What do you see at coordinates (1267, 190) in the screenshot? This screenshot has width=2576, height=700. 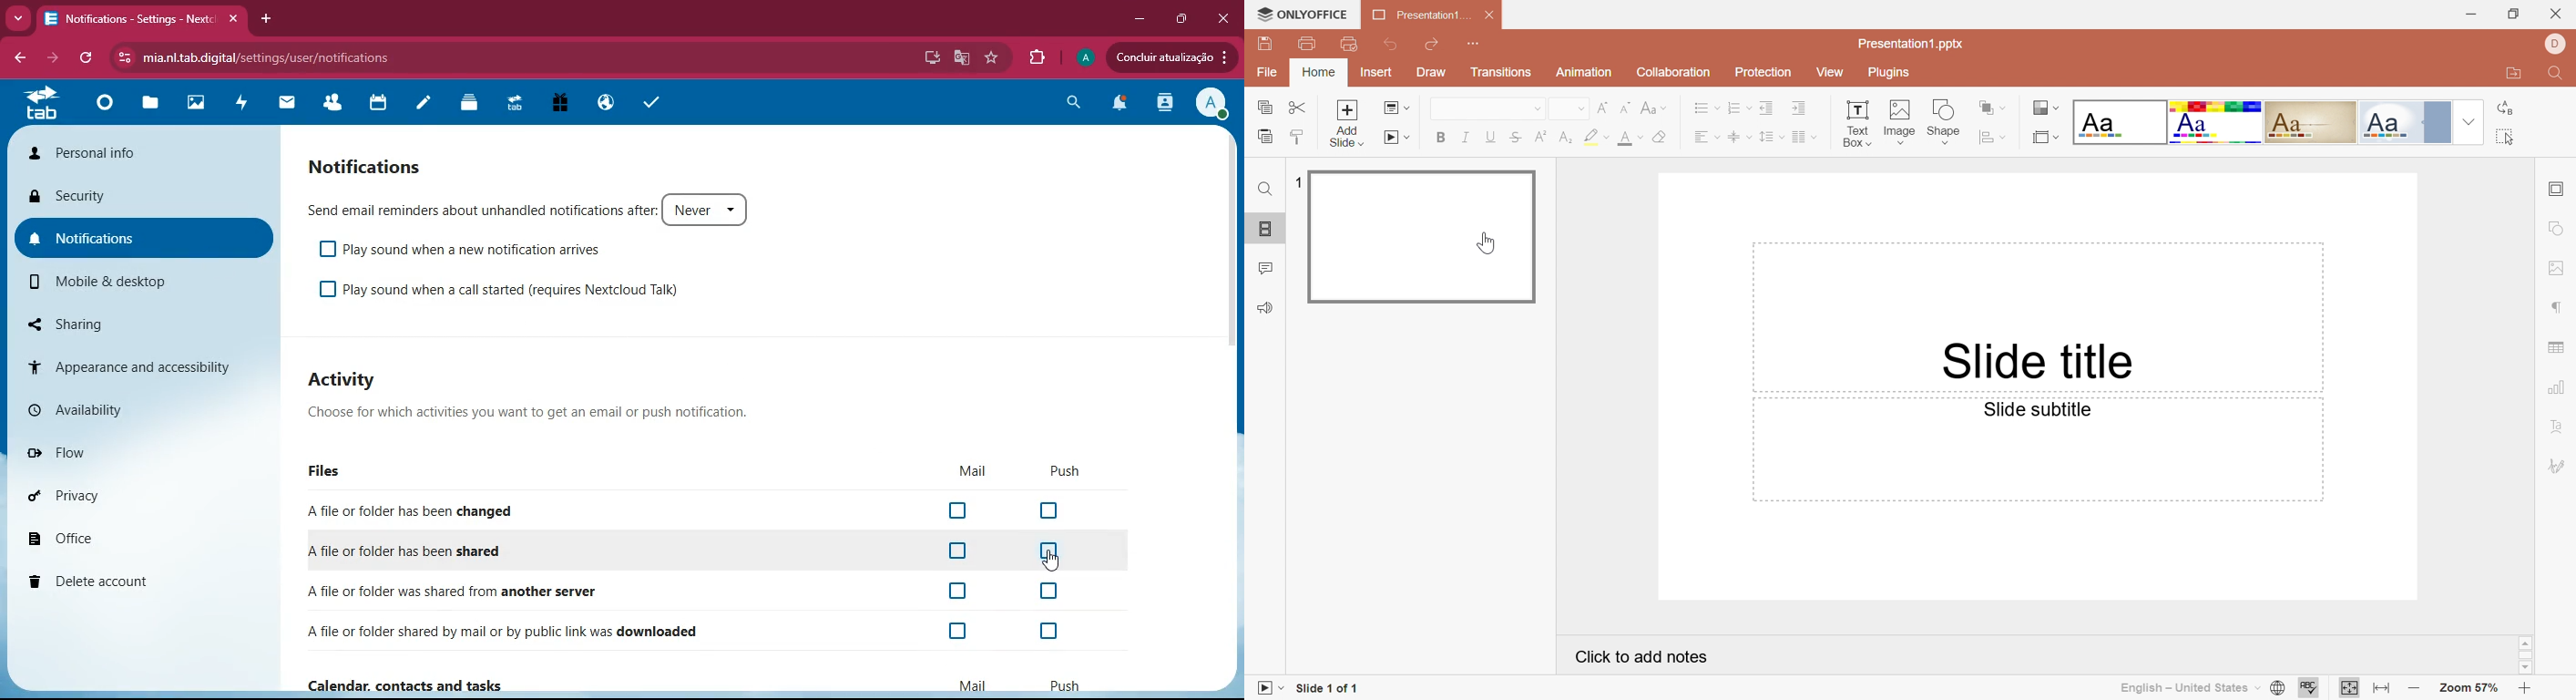 I see `Find` at bounding box center [1267, 190].